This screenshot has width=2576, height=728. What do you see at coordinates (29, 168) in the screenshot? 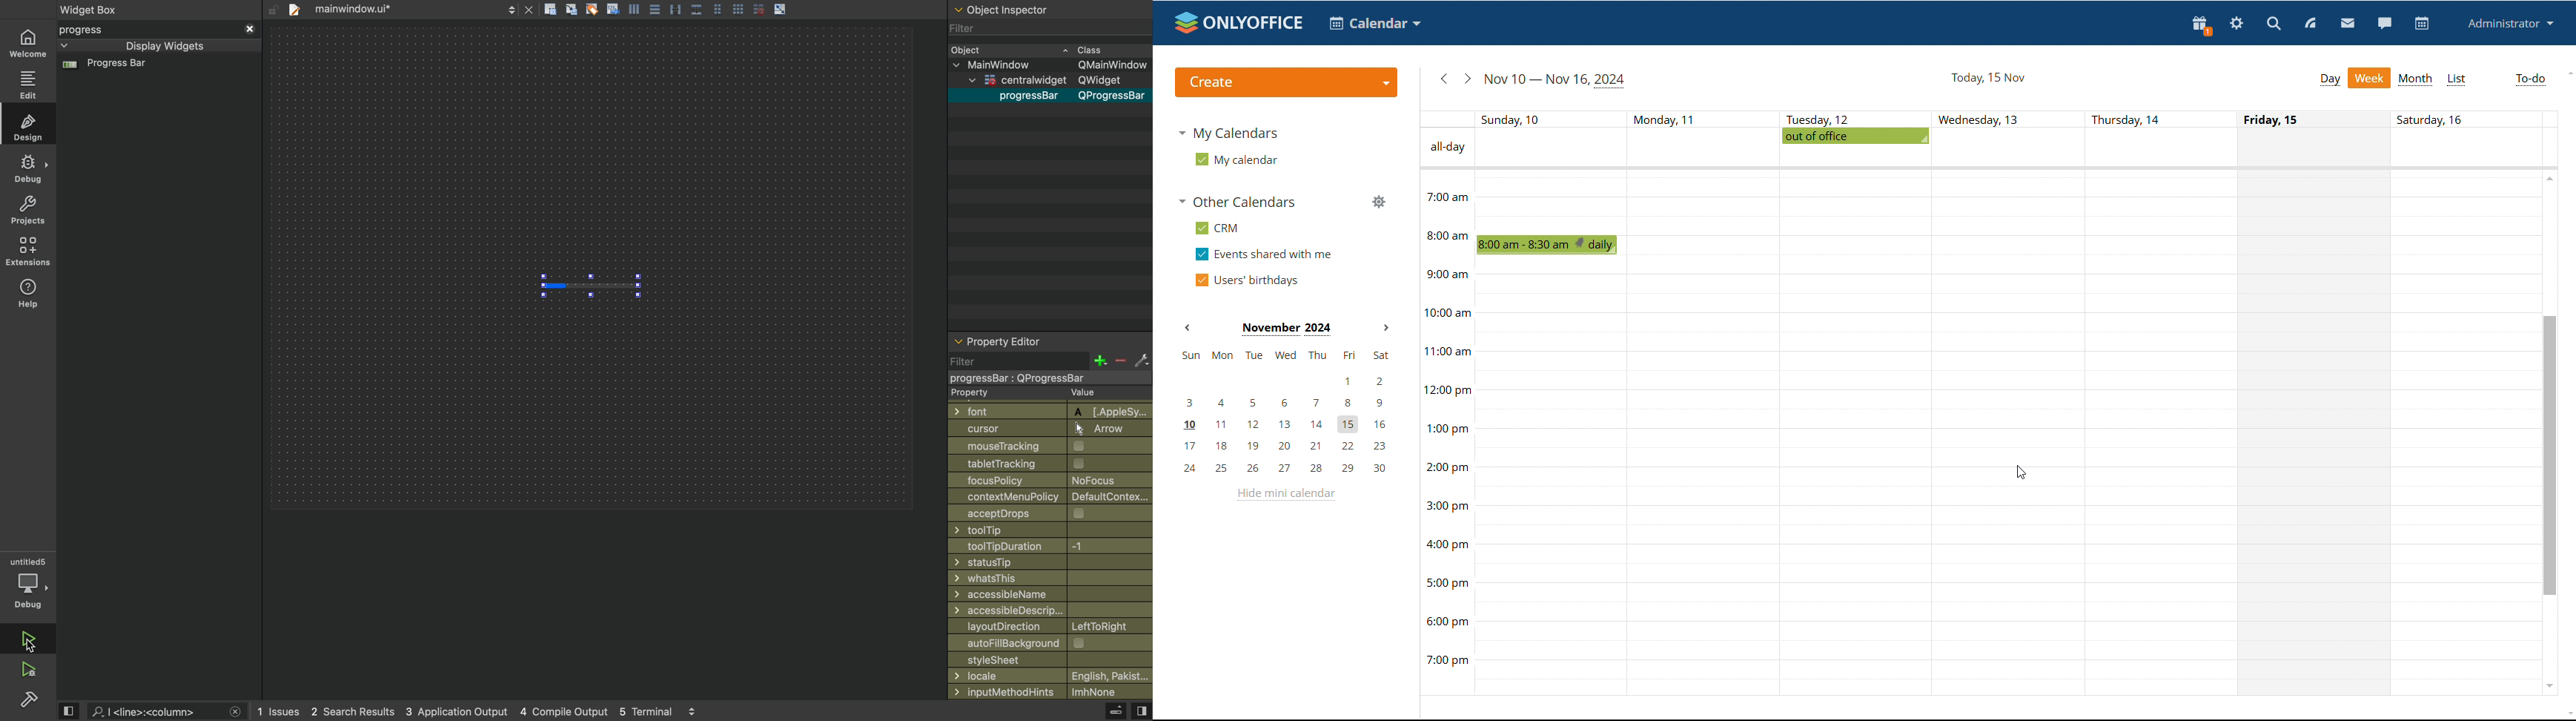
I see `debug` at bounding box center [29, 168].